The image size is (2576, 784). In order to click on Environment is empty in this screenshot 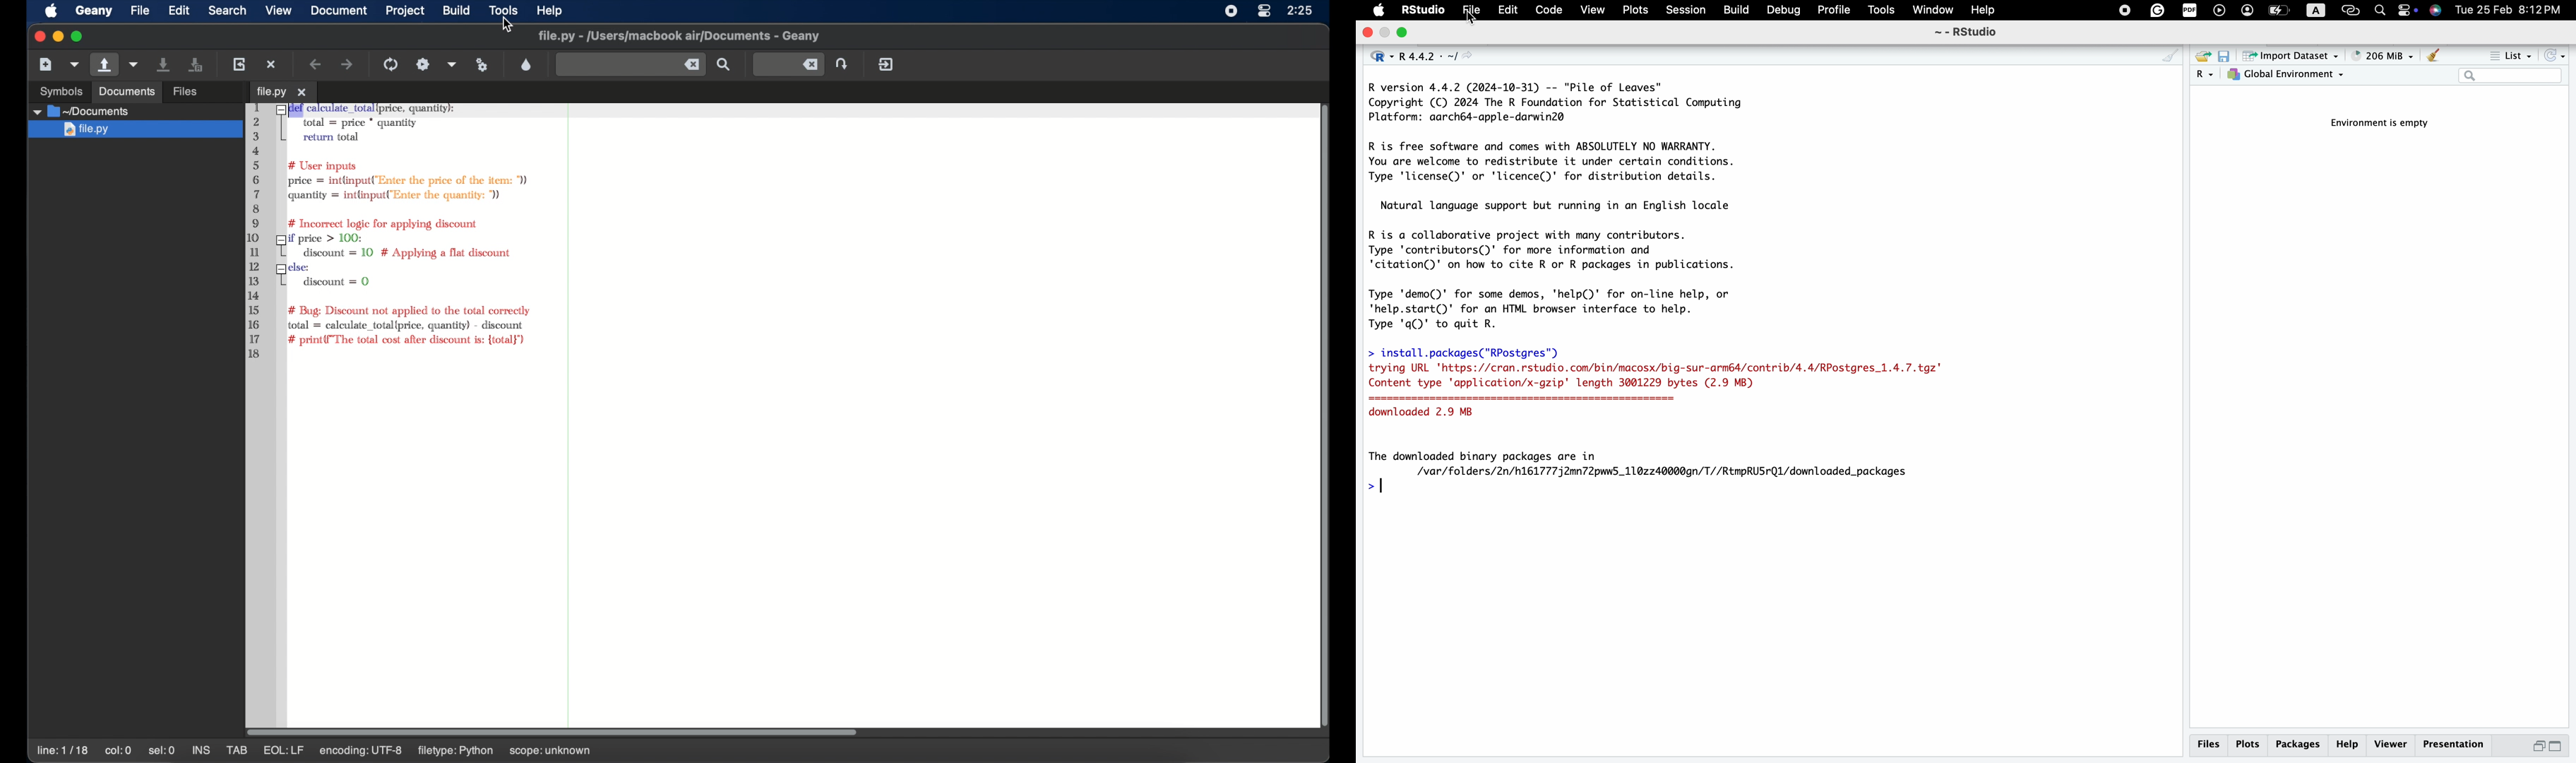, I will do `click(2386, 124)`.